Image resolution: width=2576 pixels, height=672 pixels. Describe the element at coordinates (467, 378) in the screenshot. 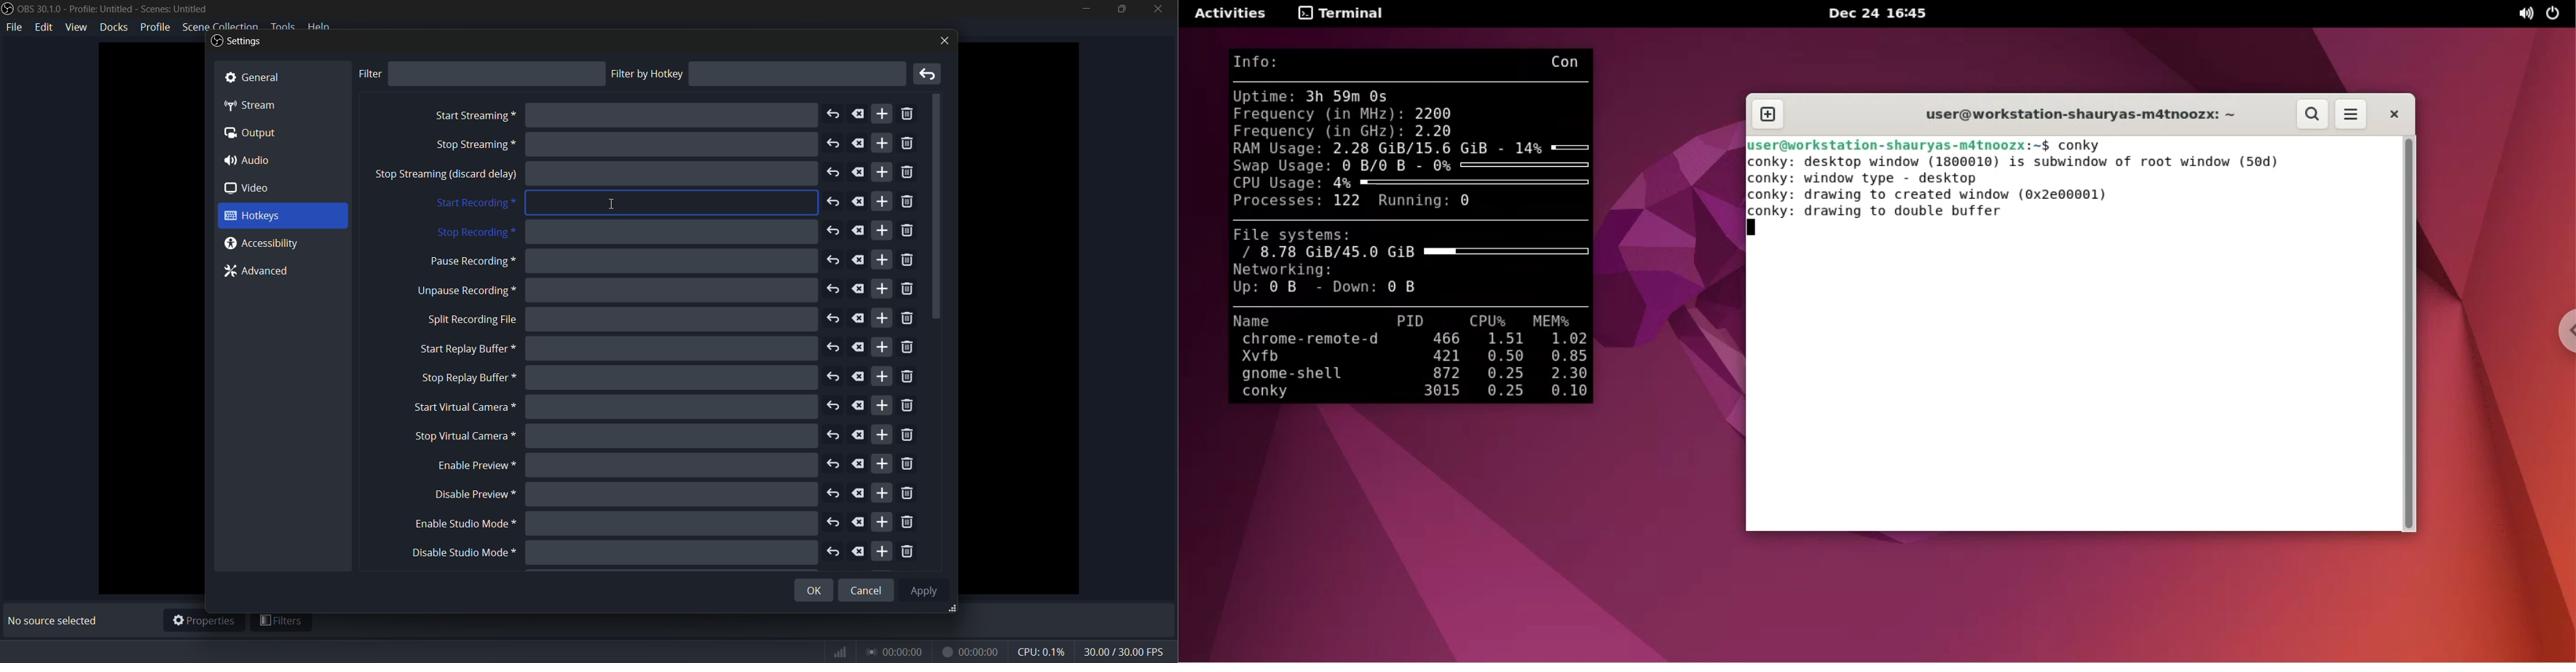

I see `stop replay buffer` at that location.